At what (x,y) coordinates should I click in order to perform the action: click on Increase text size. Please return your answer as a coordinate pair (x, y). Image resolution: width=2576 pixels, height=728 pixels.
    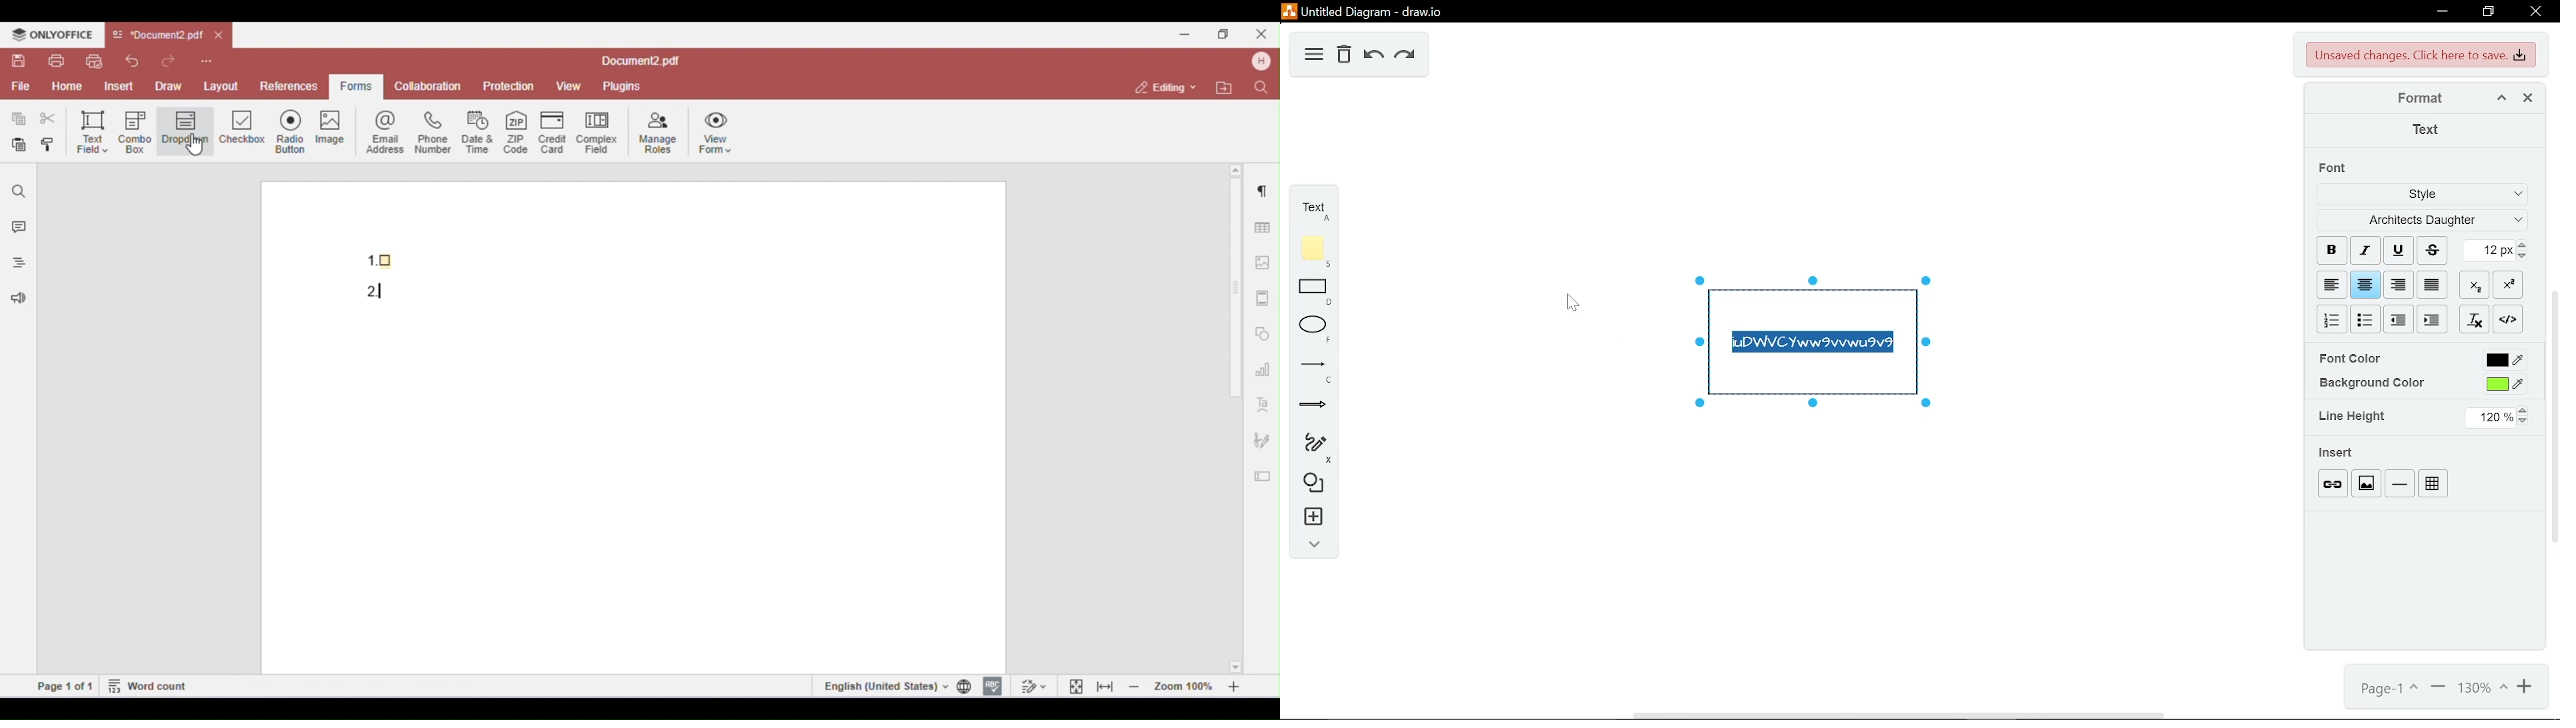
    Looking at the image, I should click on (2525, 245).